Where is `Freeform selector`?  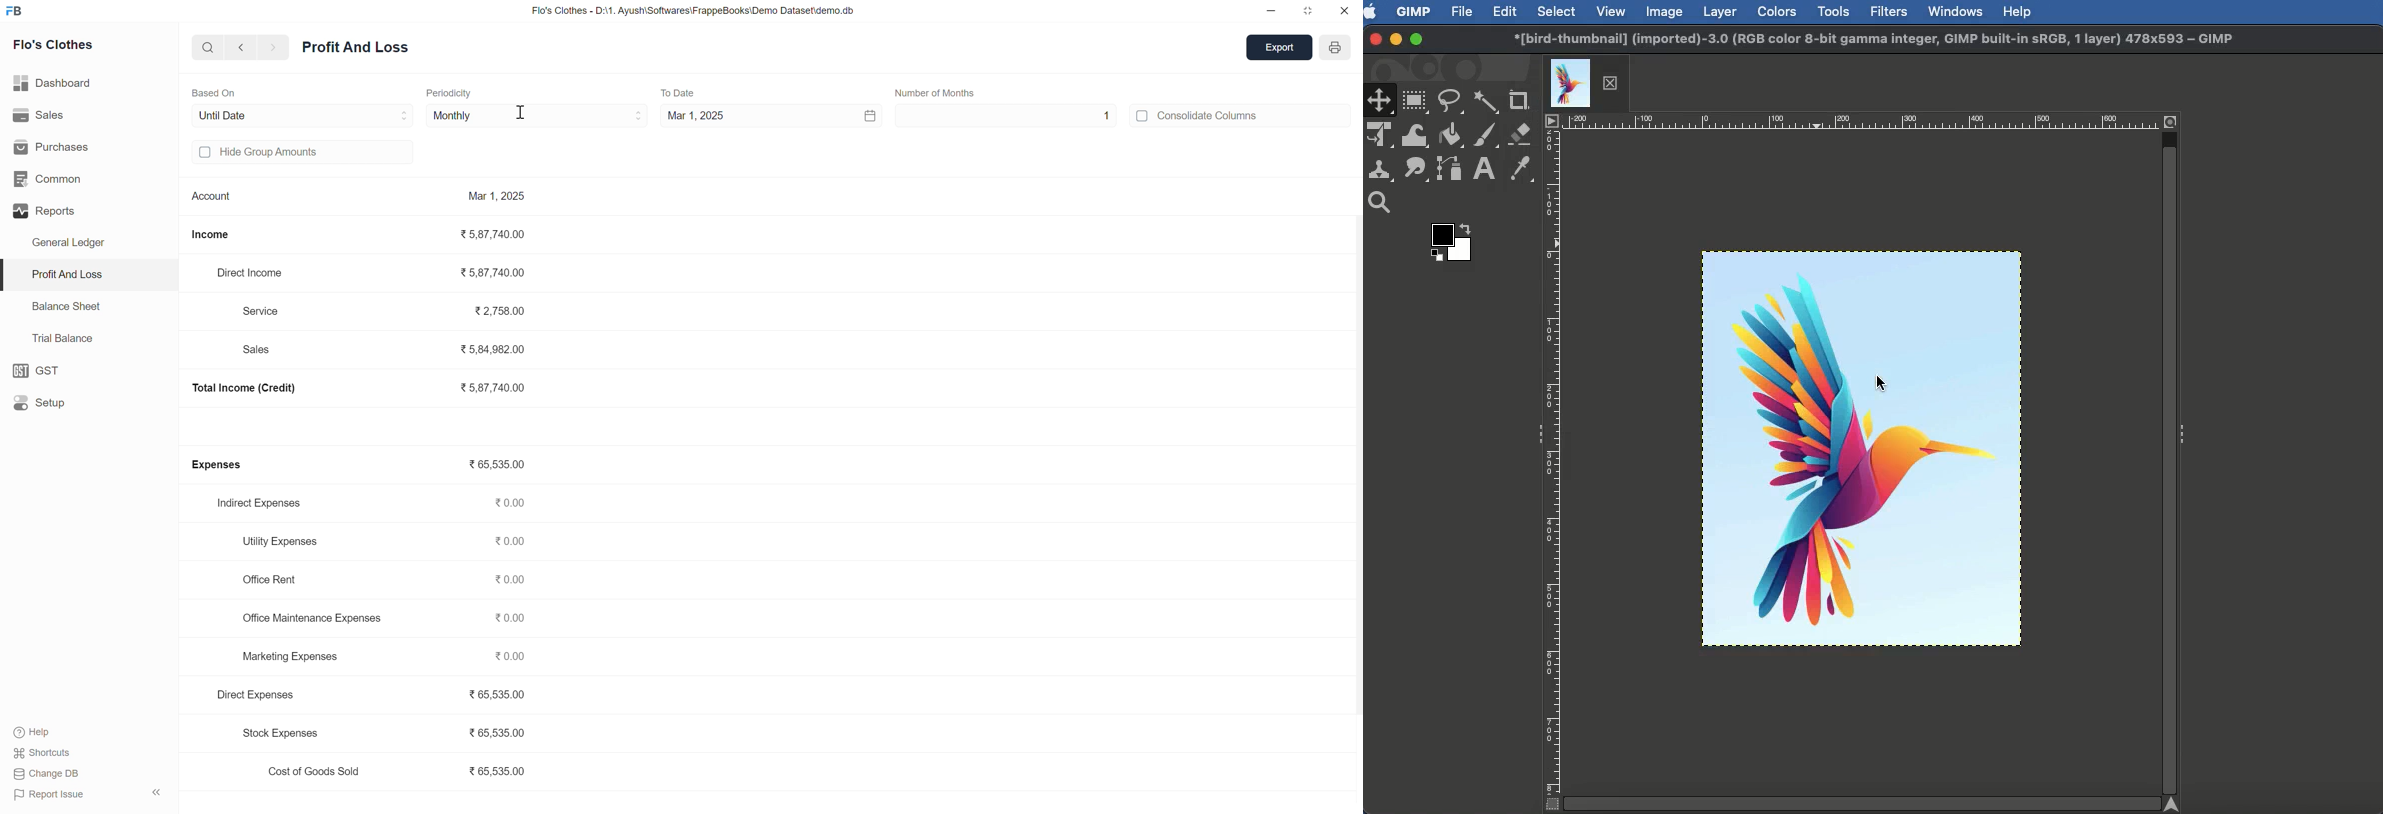 Freeform selector is located at coordinates (1451, 101).